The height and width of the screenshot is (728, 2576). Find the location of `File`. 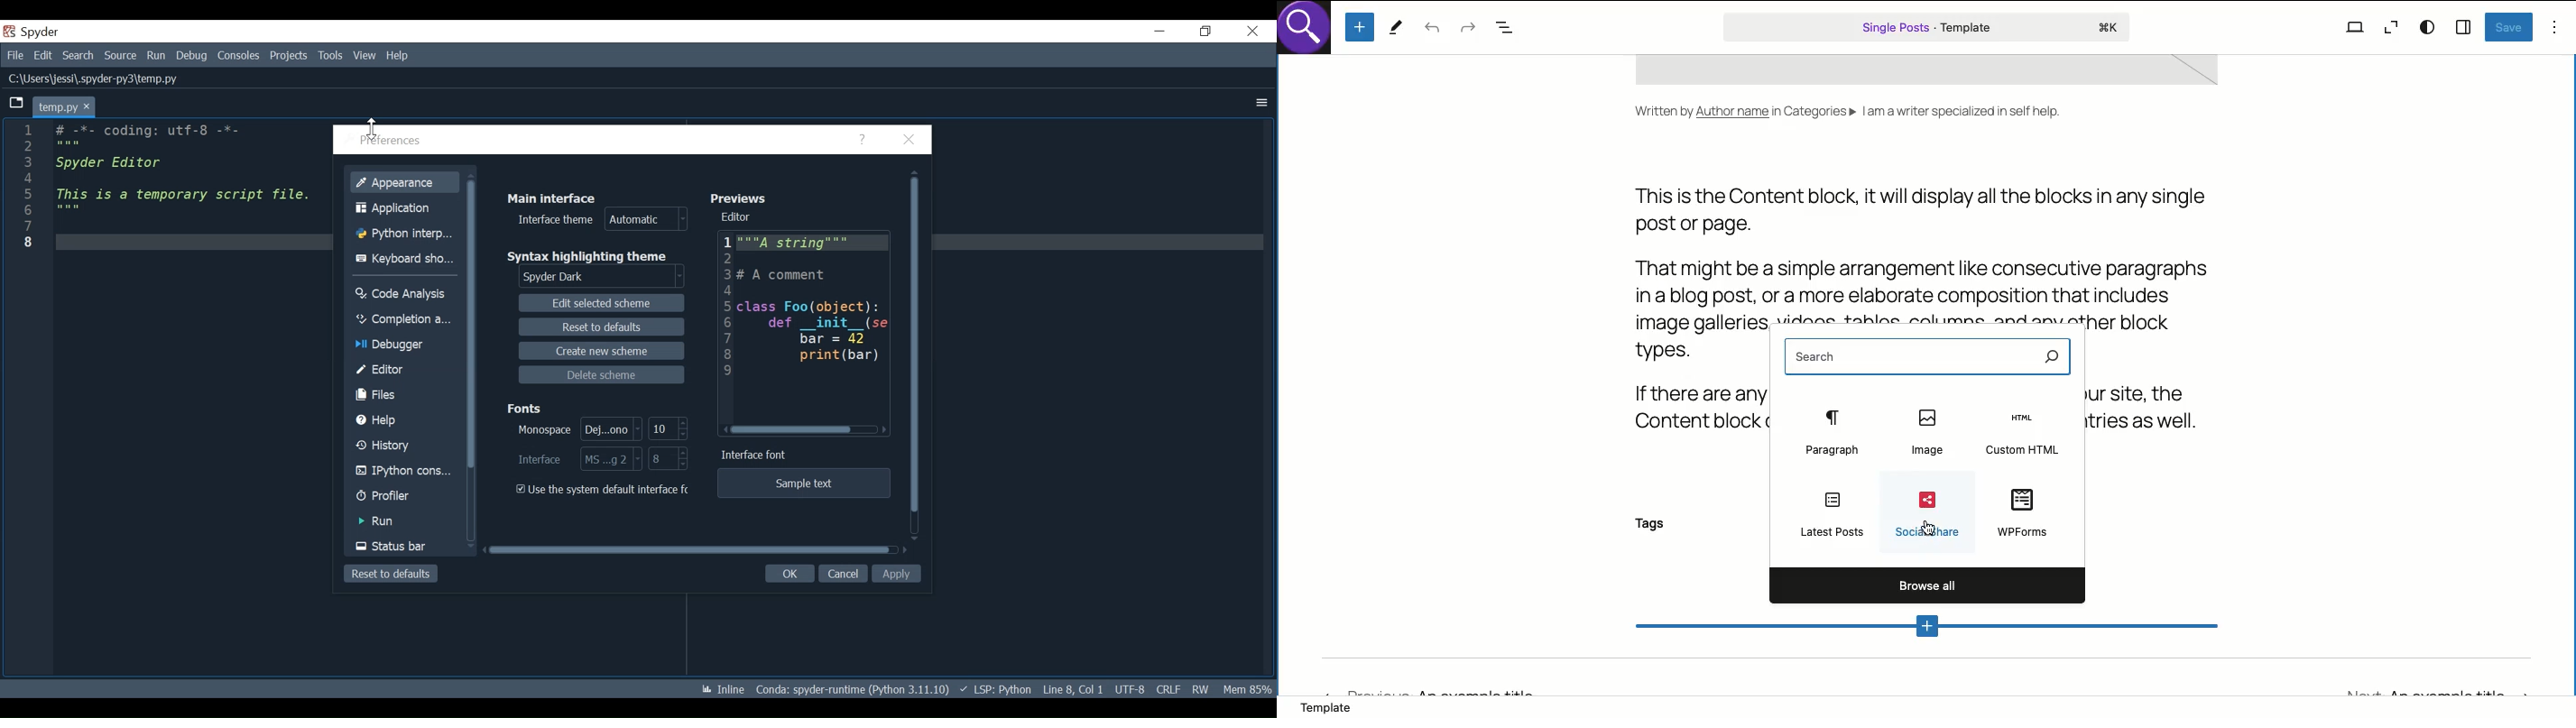

File is located at coordinates (17, 57).